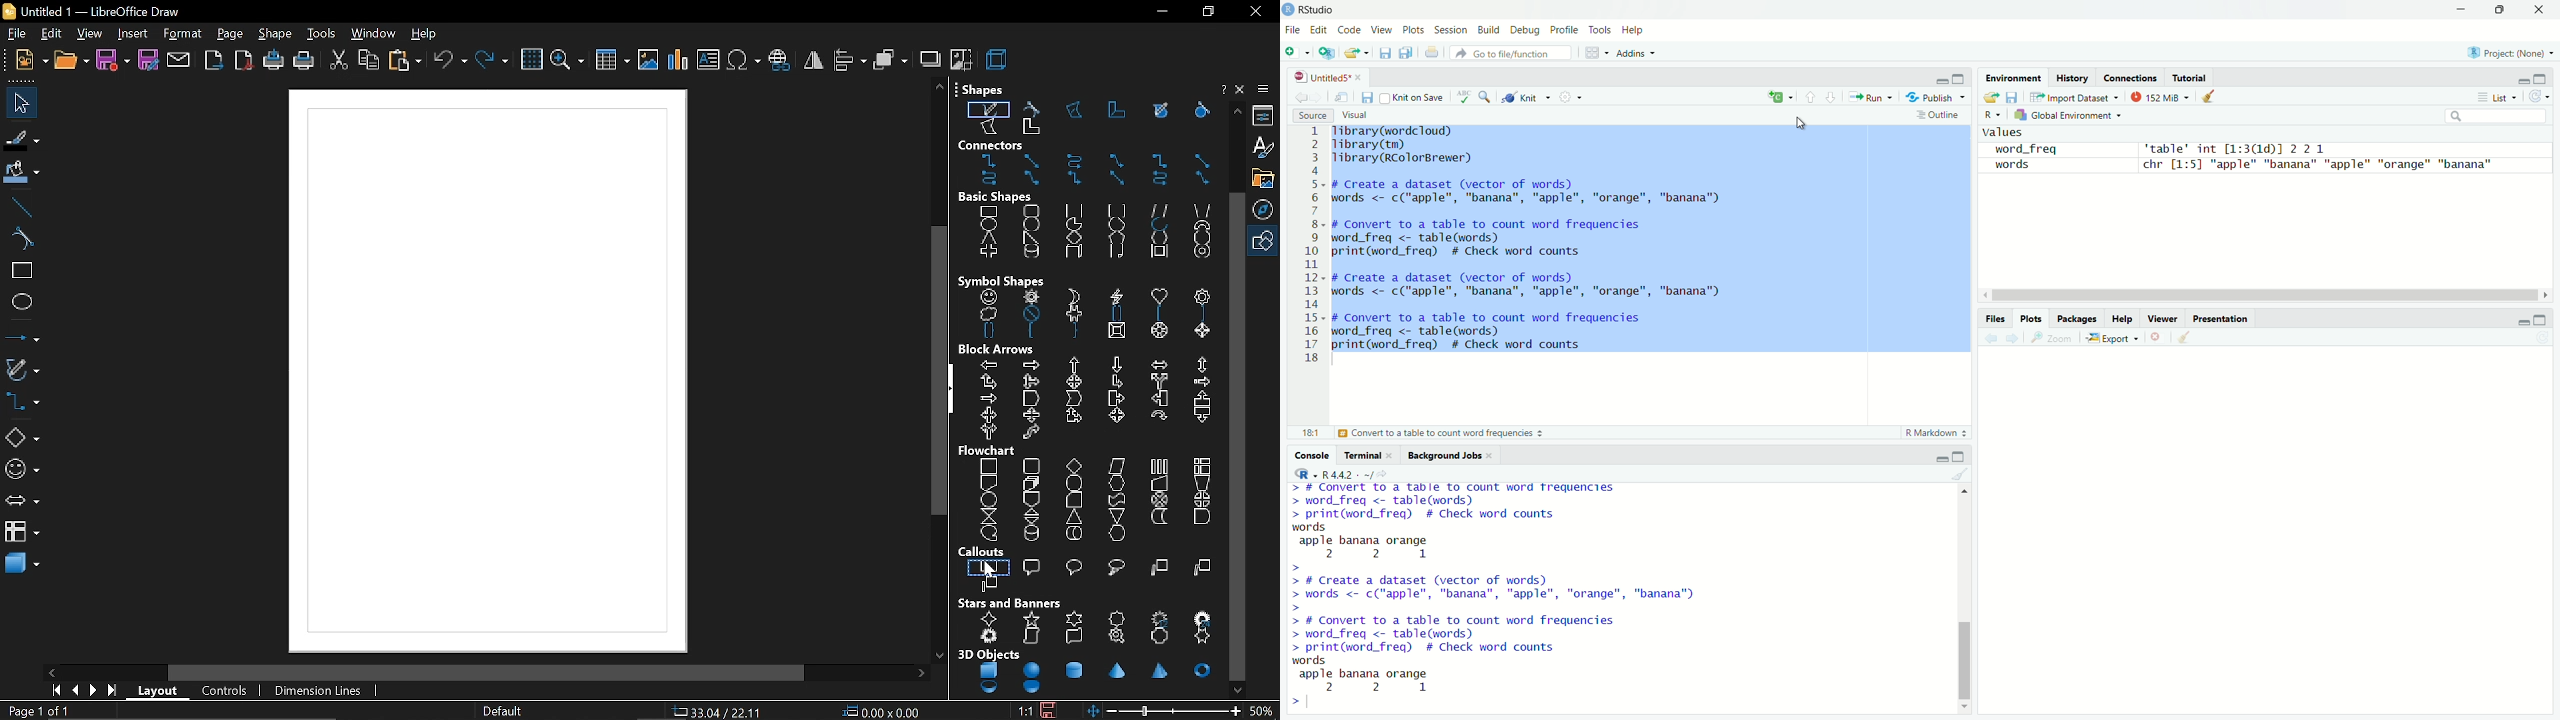  I want to click on Go to the file/function, so click(1510, 53).